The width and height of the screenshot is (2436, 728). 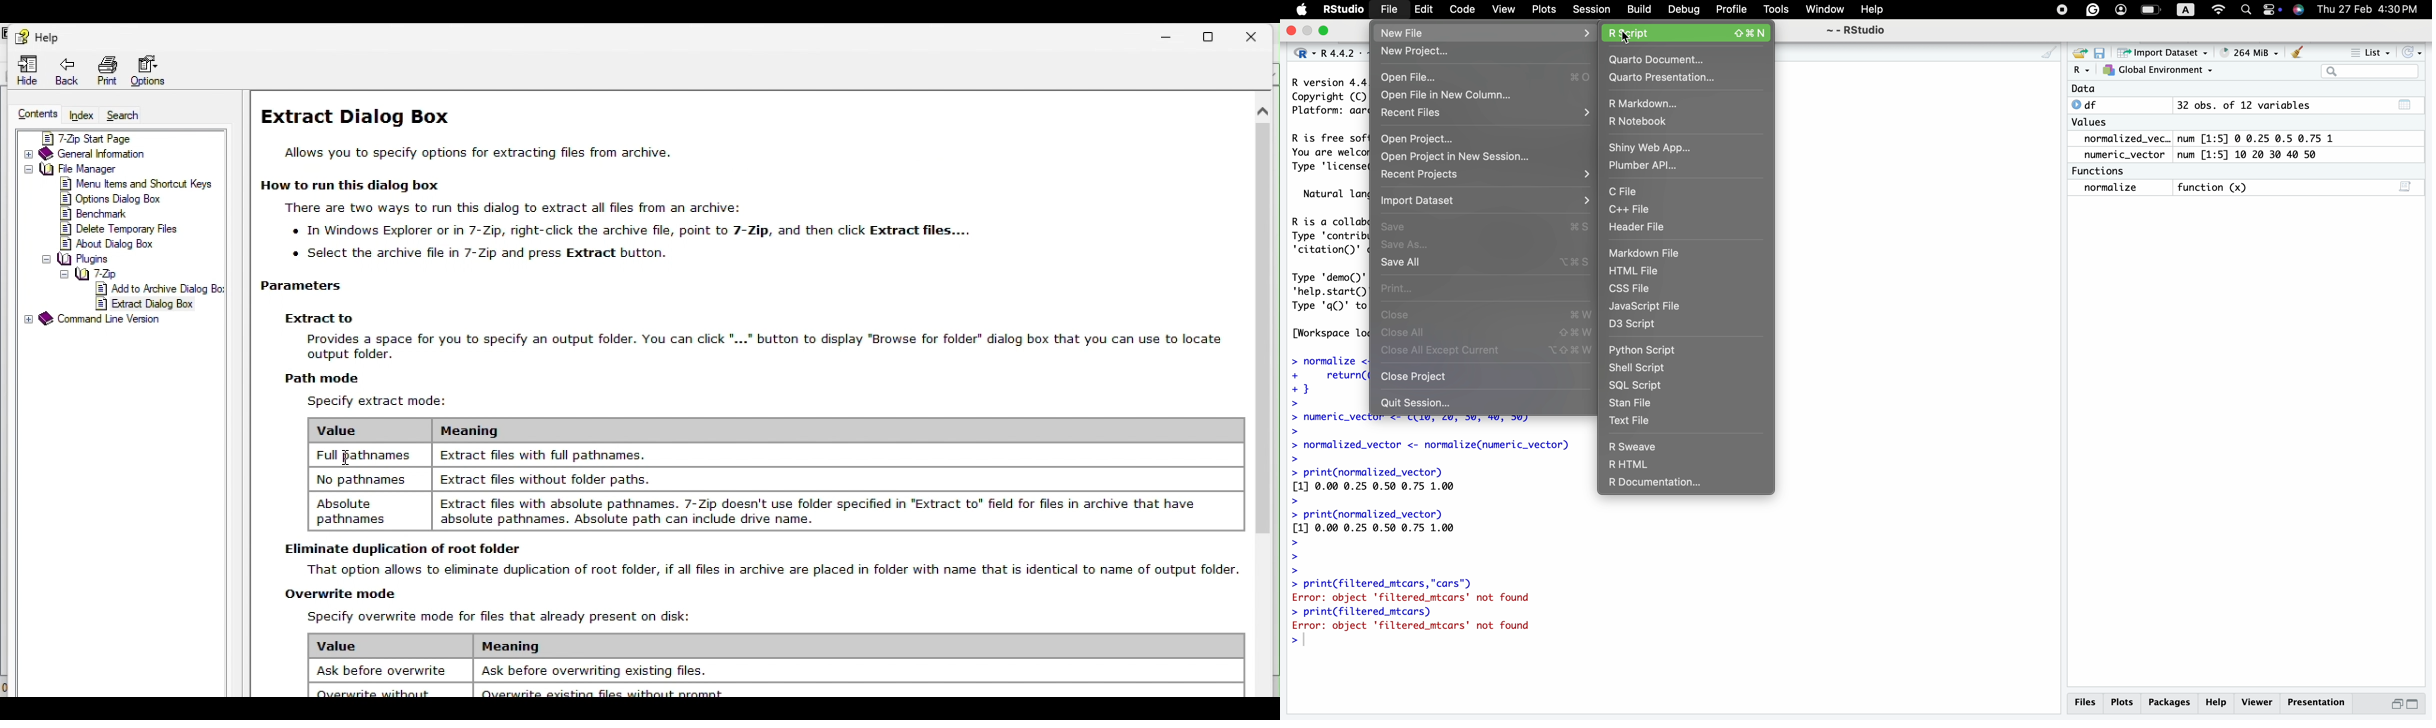 What do you see at coordinates (2082, 70) in the screenshot?
I see `select language` at bounding box center [2082, 70].